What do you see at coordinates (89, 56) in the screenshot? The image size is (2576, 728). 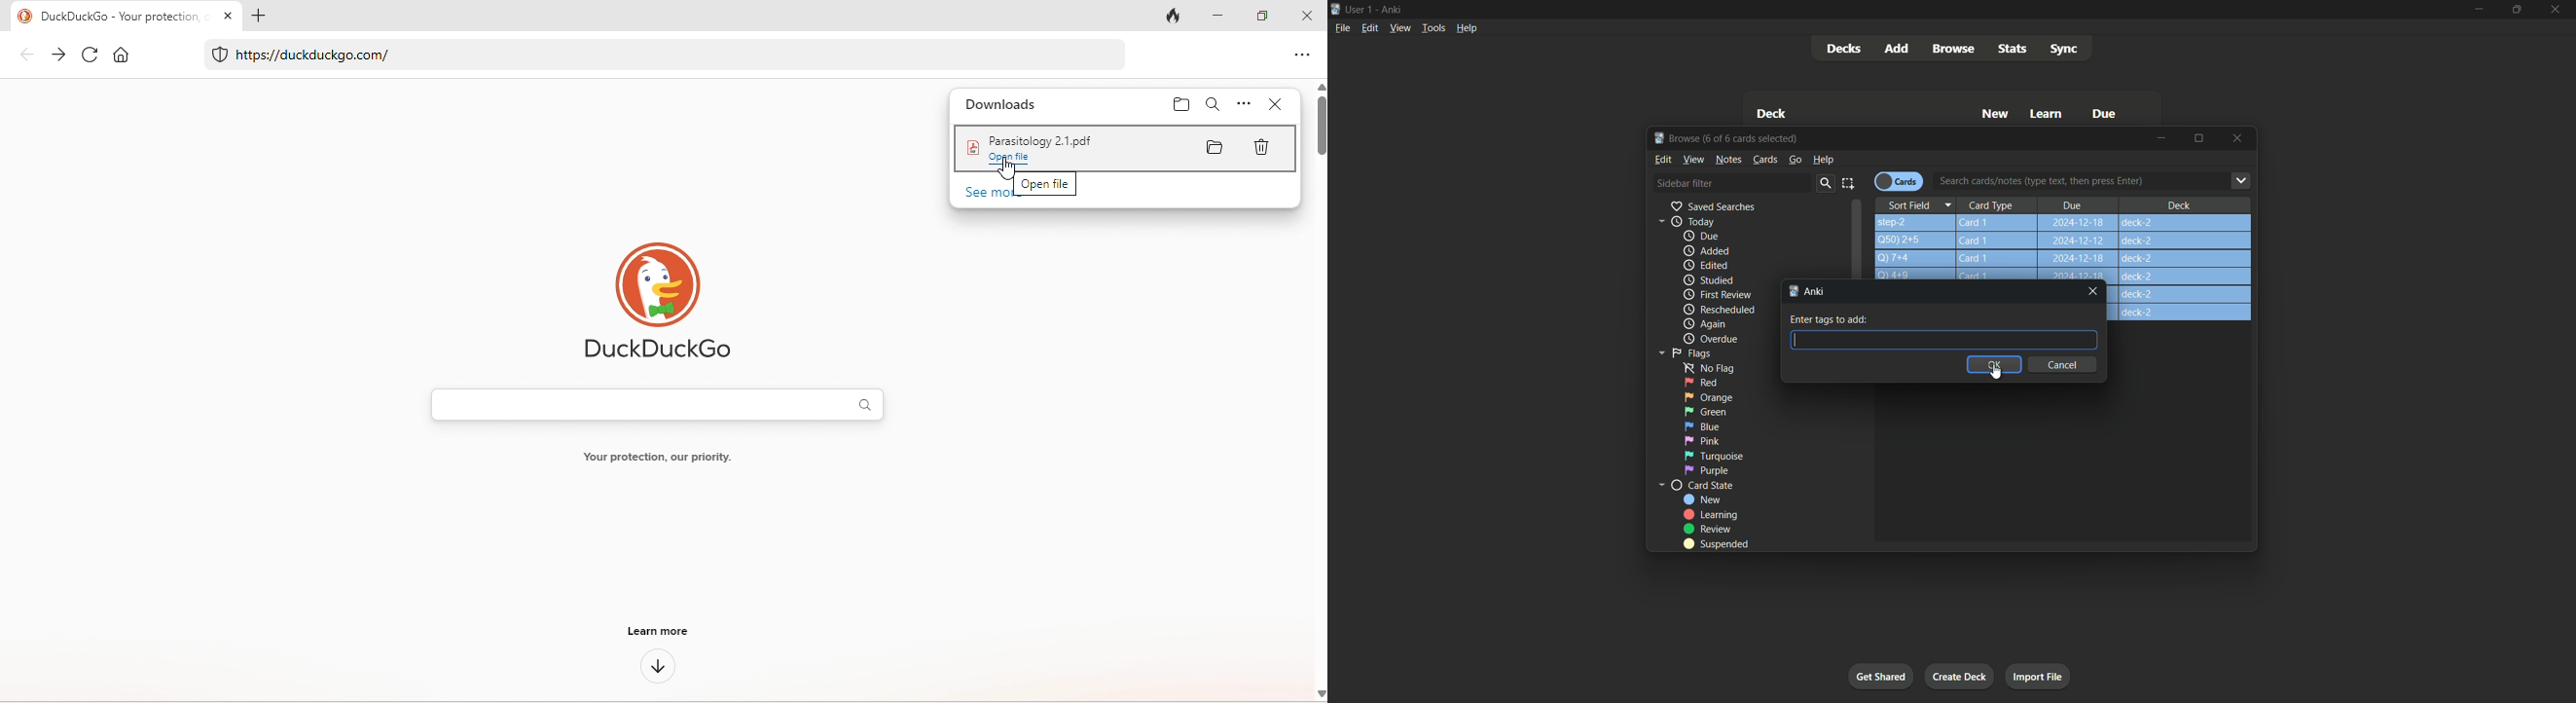 I see `refresh` at bounding box center [89, 56].